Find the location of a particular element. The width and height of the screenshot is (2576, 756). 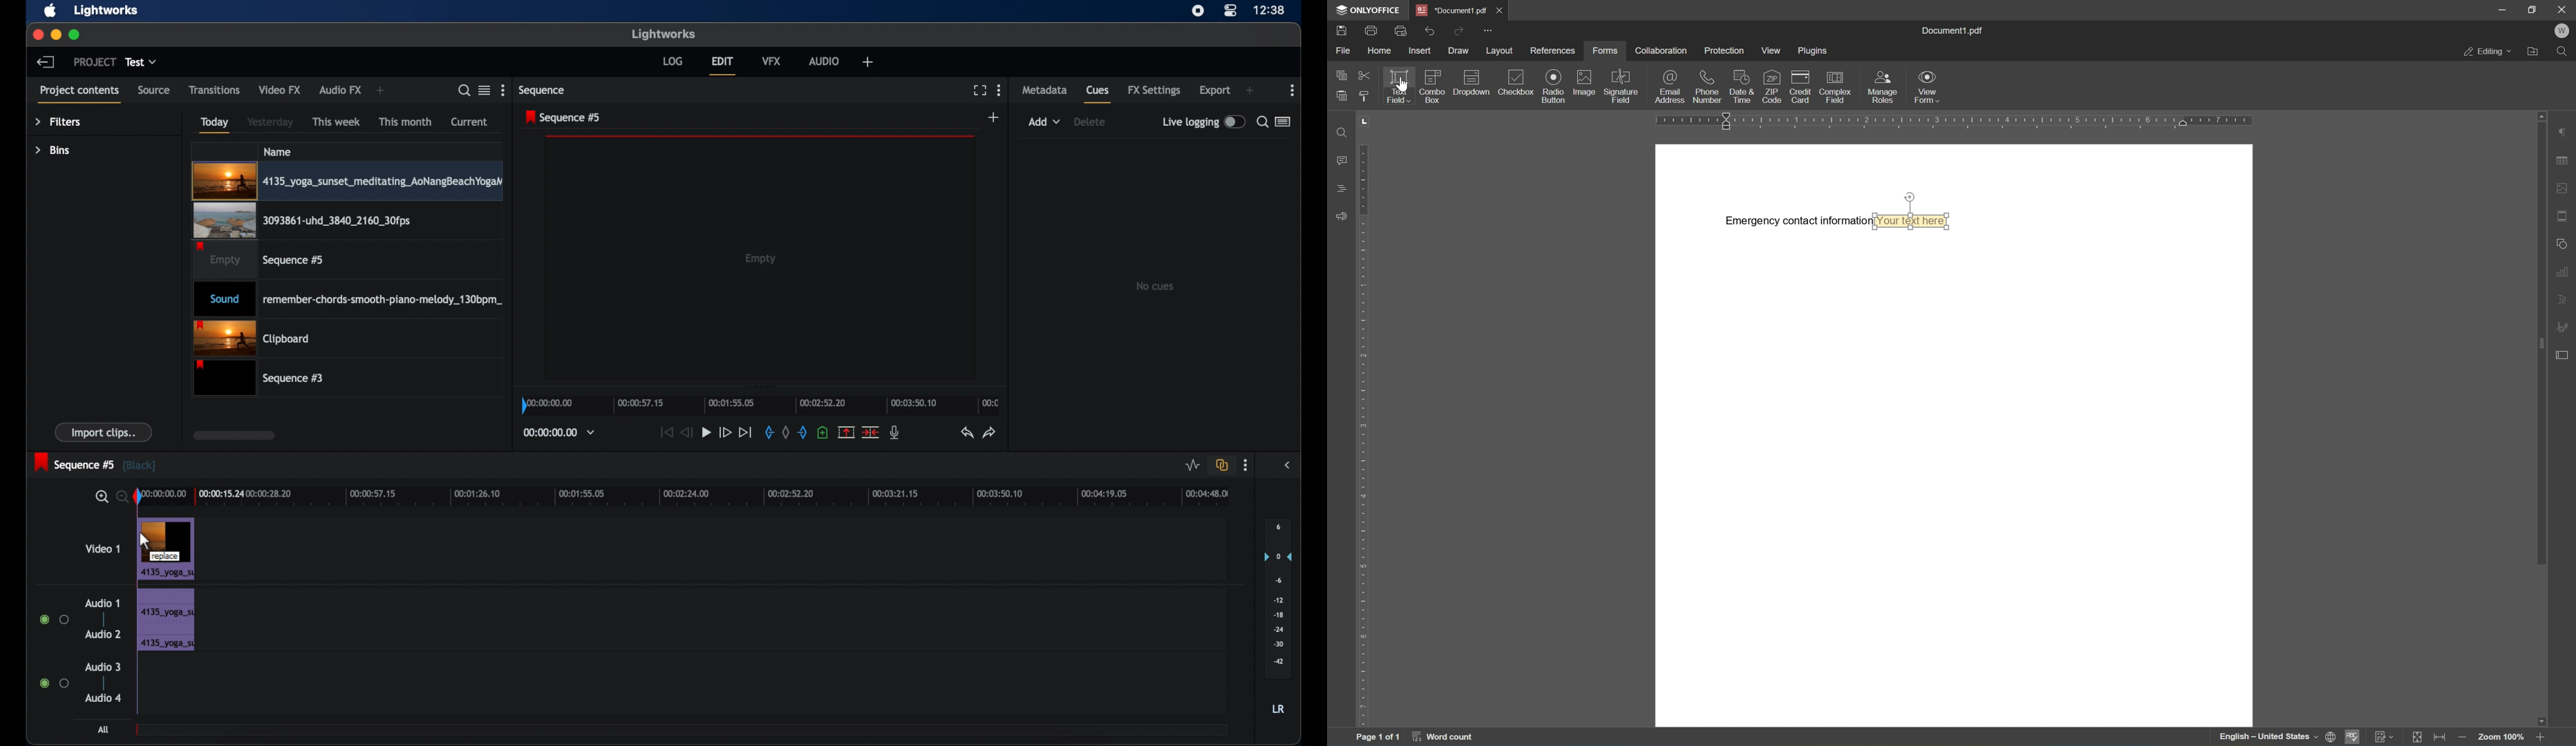

zoom in is located at coordinates (2540, 738).